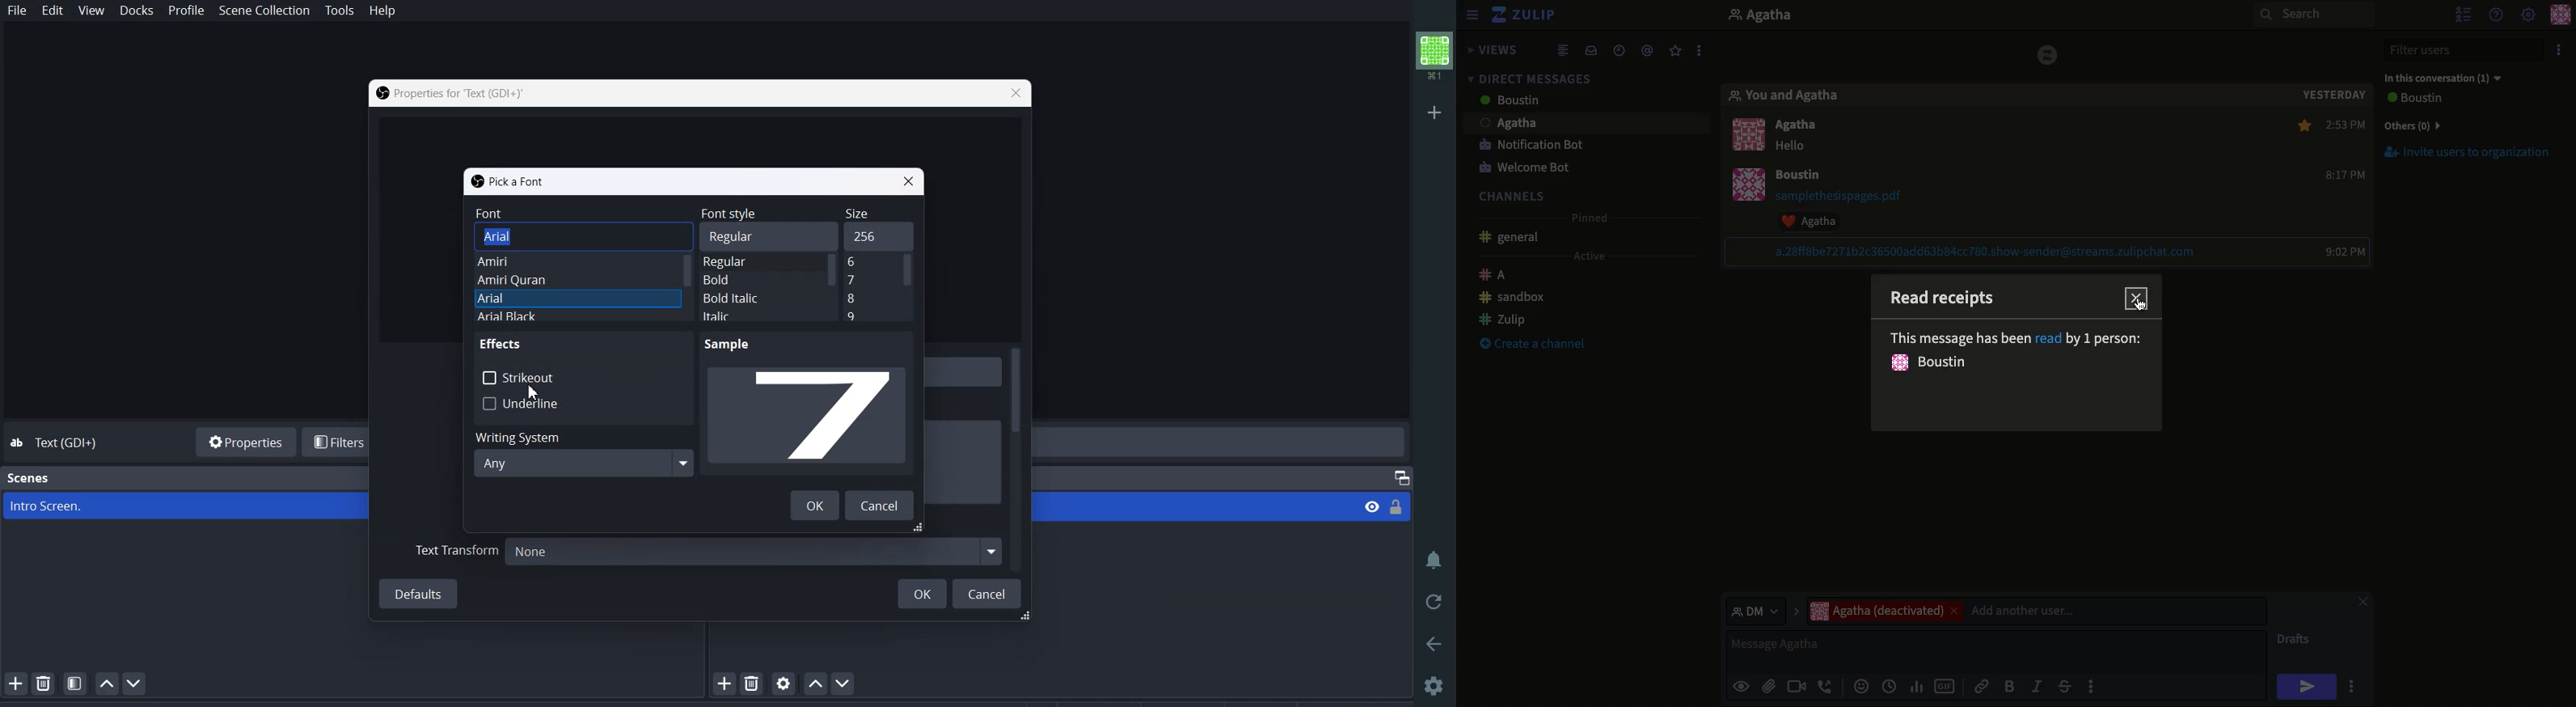 The width and height of the screenshot is (2576, 728). Describe the element at coordinates (908, 287) in the screenshot. I see `Vertical Scroll bar` at that location.